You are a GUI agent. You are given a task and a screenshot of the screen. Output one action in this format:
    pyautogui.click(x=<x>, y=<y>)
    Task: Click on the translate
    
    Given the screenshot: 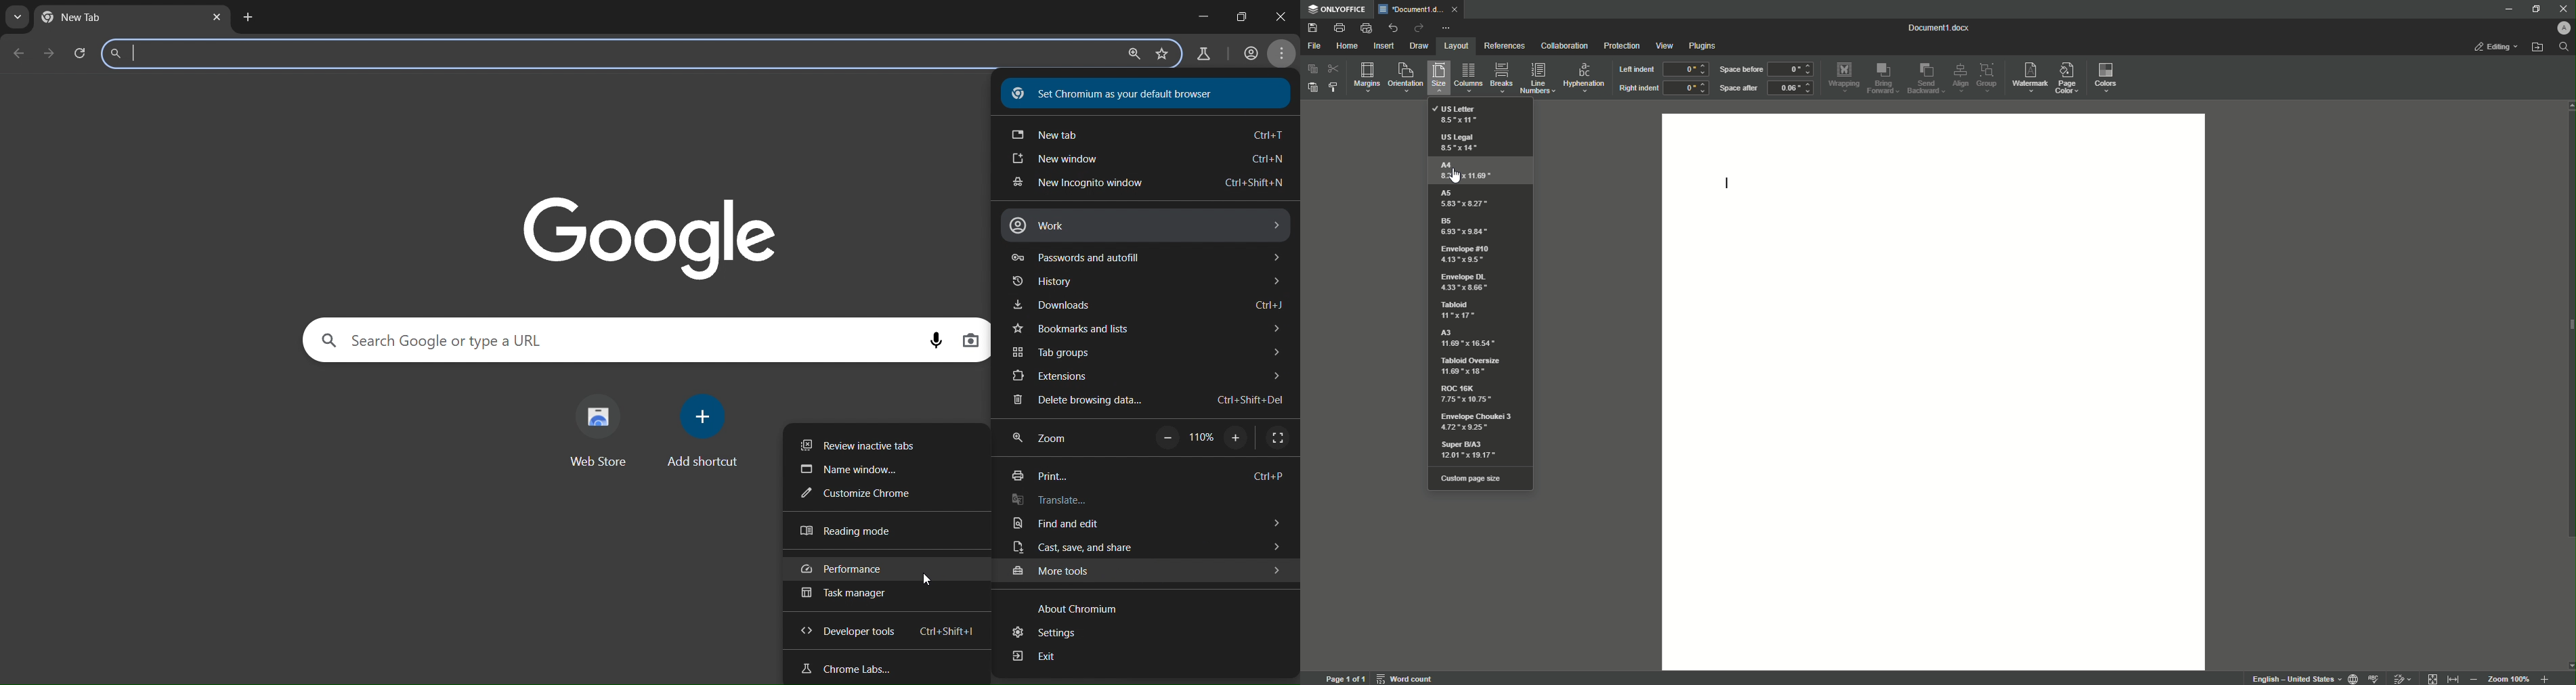 What is the action you would take?
    pyautogui.click(x=1052, y=501)
    